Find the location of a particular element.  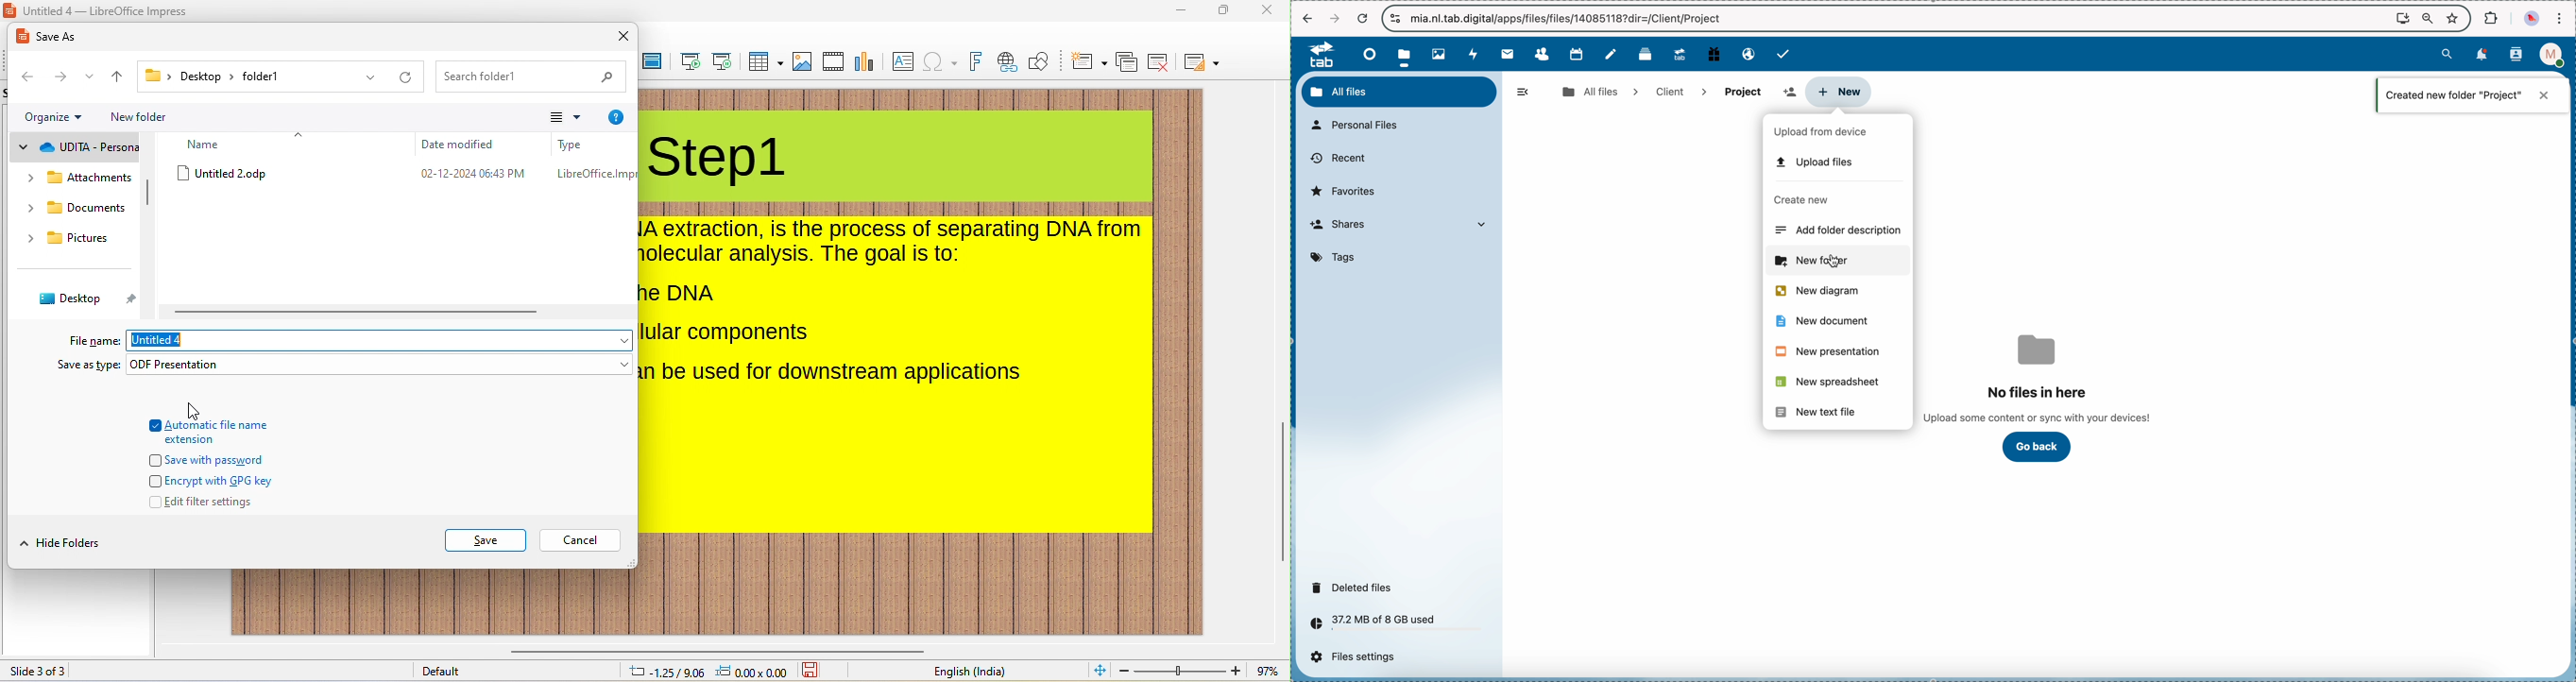

hyperlink is located at coordinates (1007, 63).